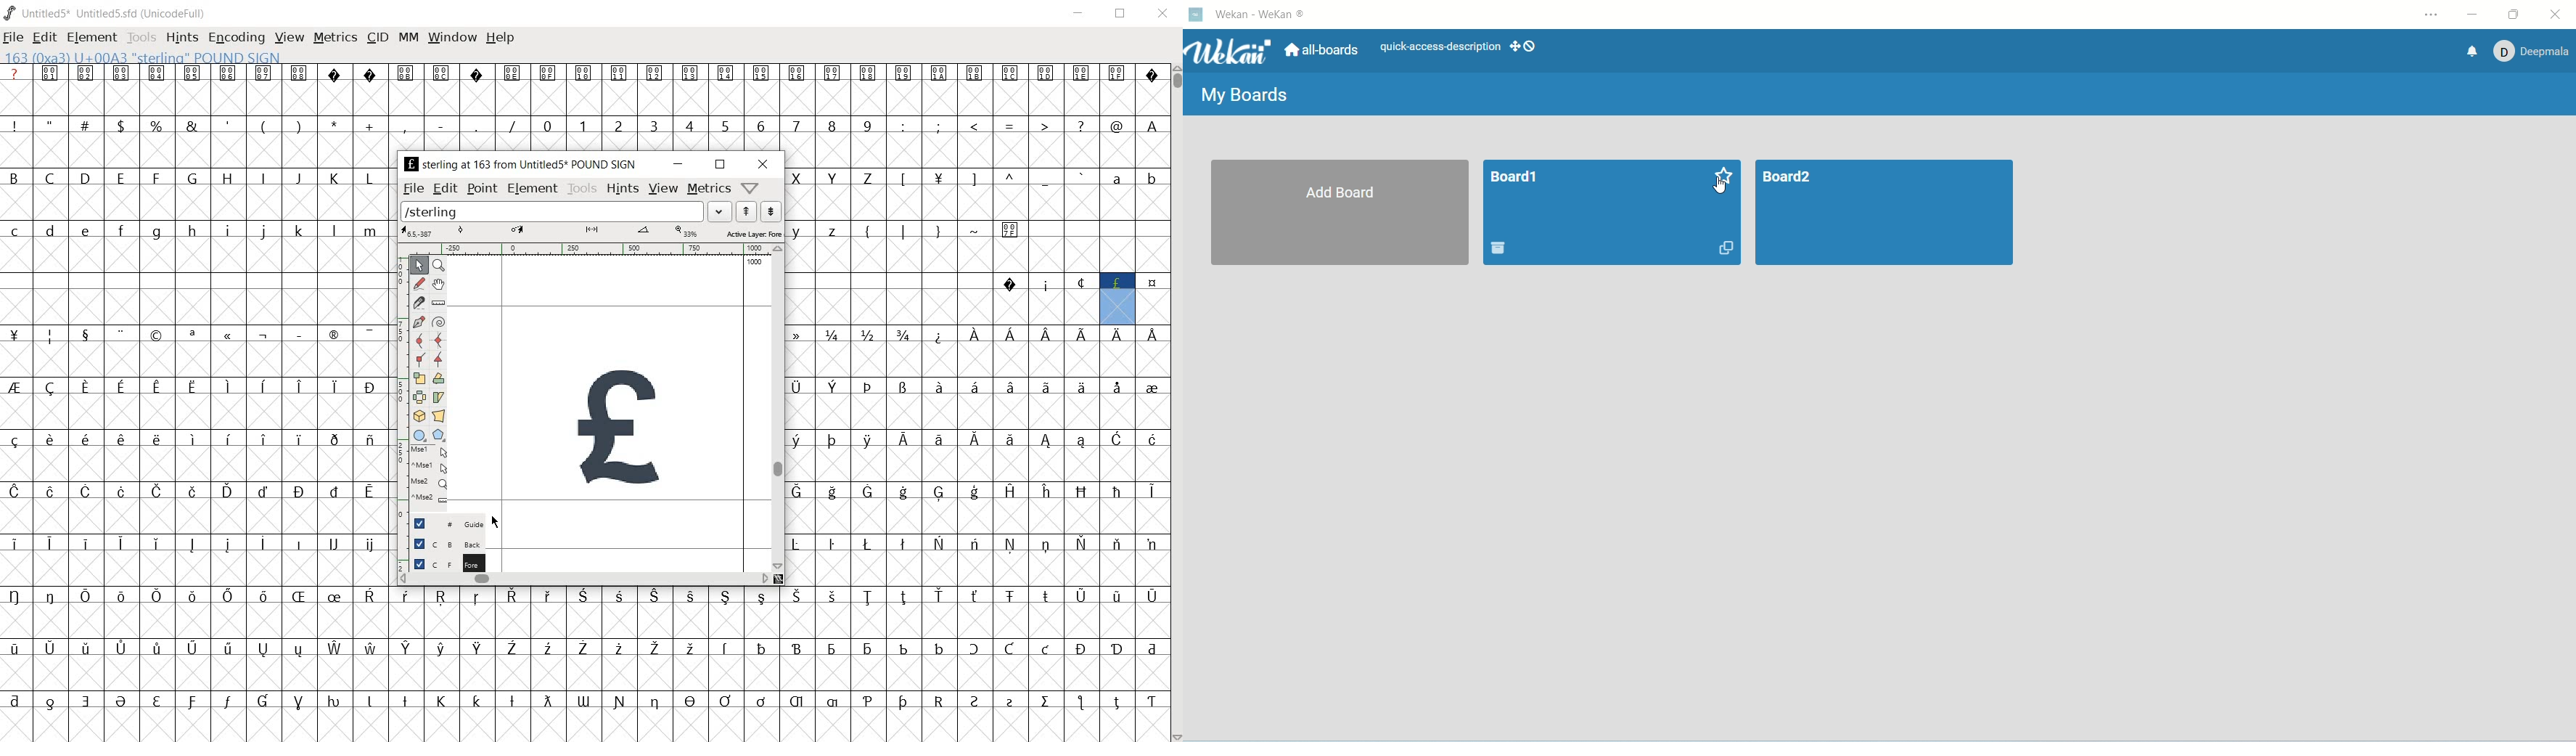  What do you see at coordinates (2473, 15) in the screenshot?
I see `minimize` at bounding box center [2473, 15].